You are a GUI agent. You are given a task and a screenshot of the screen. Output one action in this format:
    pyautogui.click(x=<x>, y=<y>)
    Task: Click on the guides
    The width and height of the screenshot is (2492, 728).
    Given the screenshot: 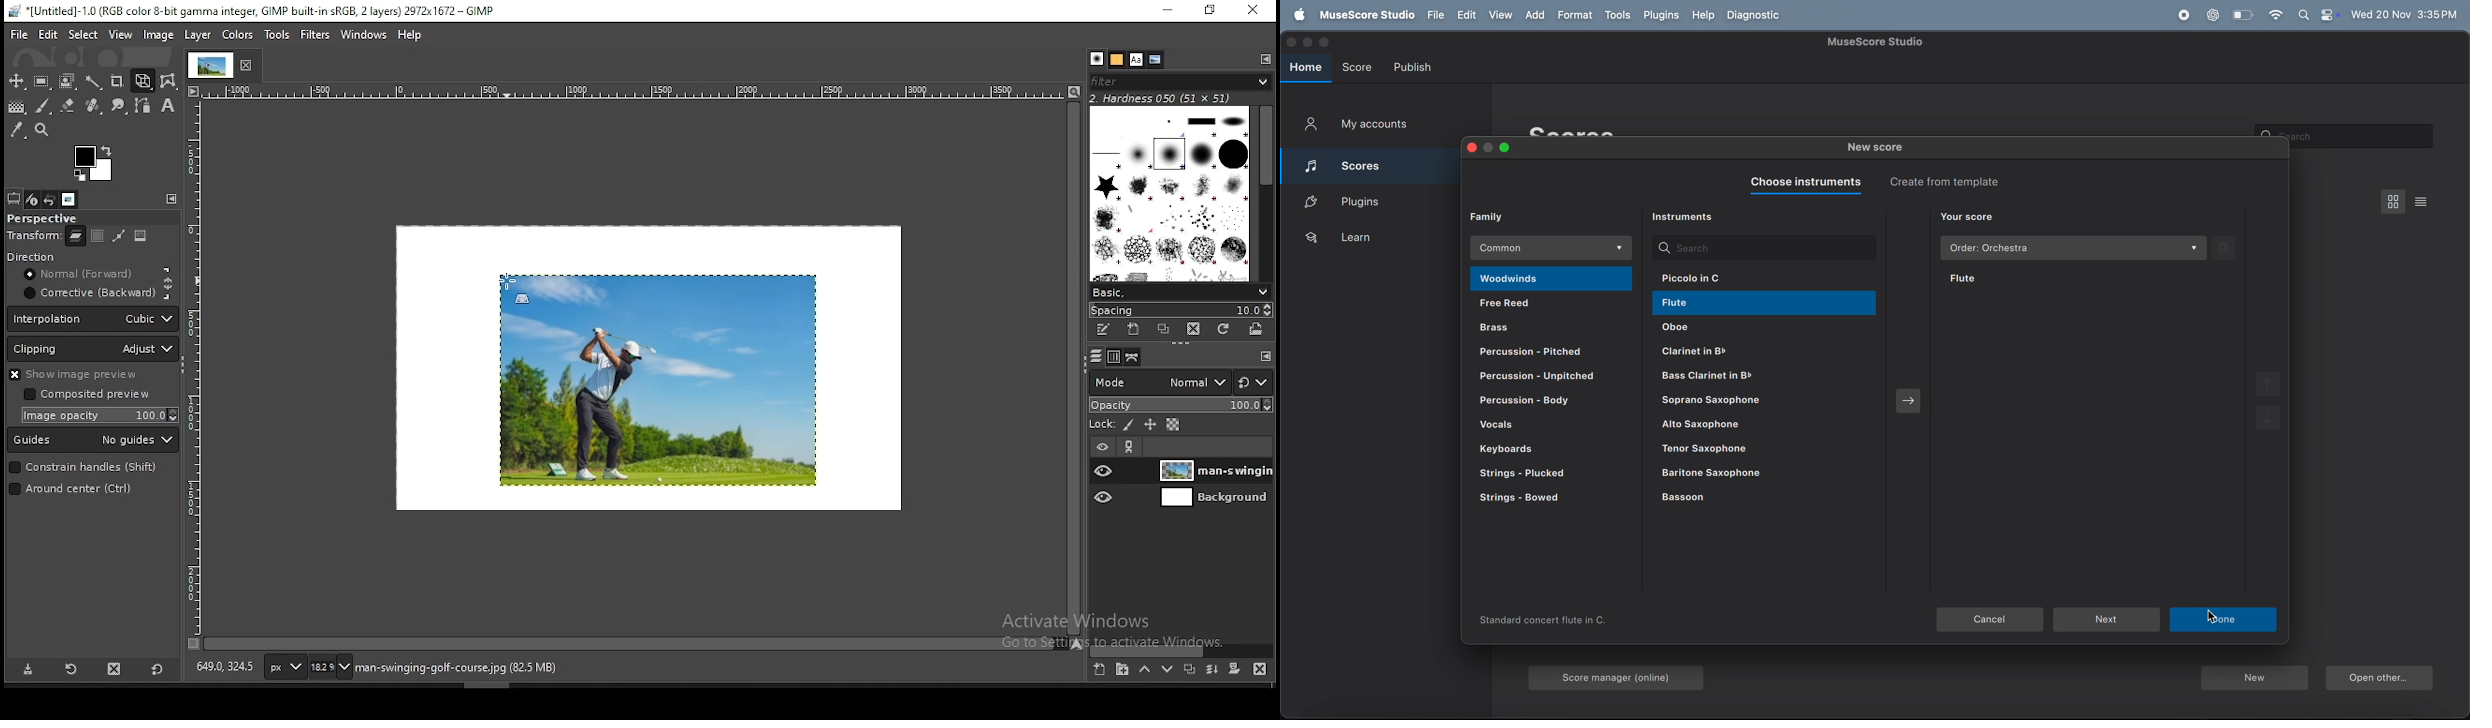 What is the action you would take?
    pyautogui.click(x=94, y=441)
    